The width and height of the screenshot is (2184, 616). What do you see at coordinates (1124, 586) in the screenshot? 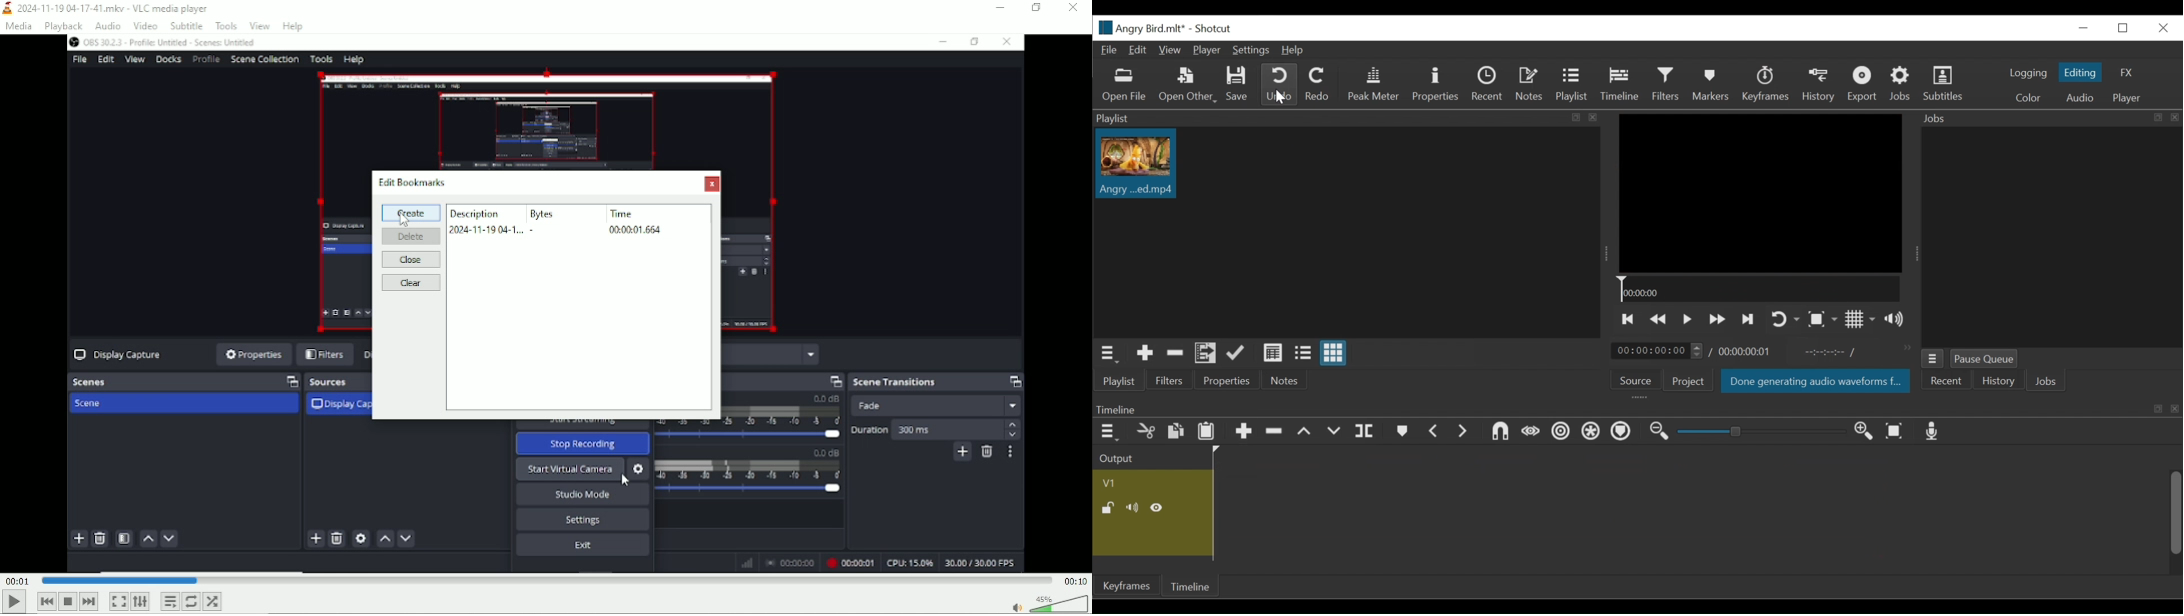
I see `Keyframe` at bounding box center [1124, 586].